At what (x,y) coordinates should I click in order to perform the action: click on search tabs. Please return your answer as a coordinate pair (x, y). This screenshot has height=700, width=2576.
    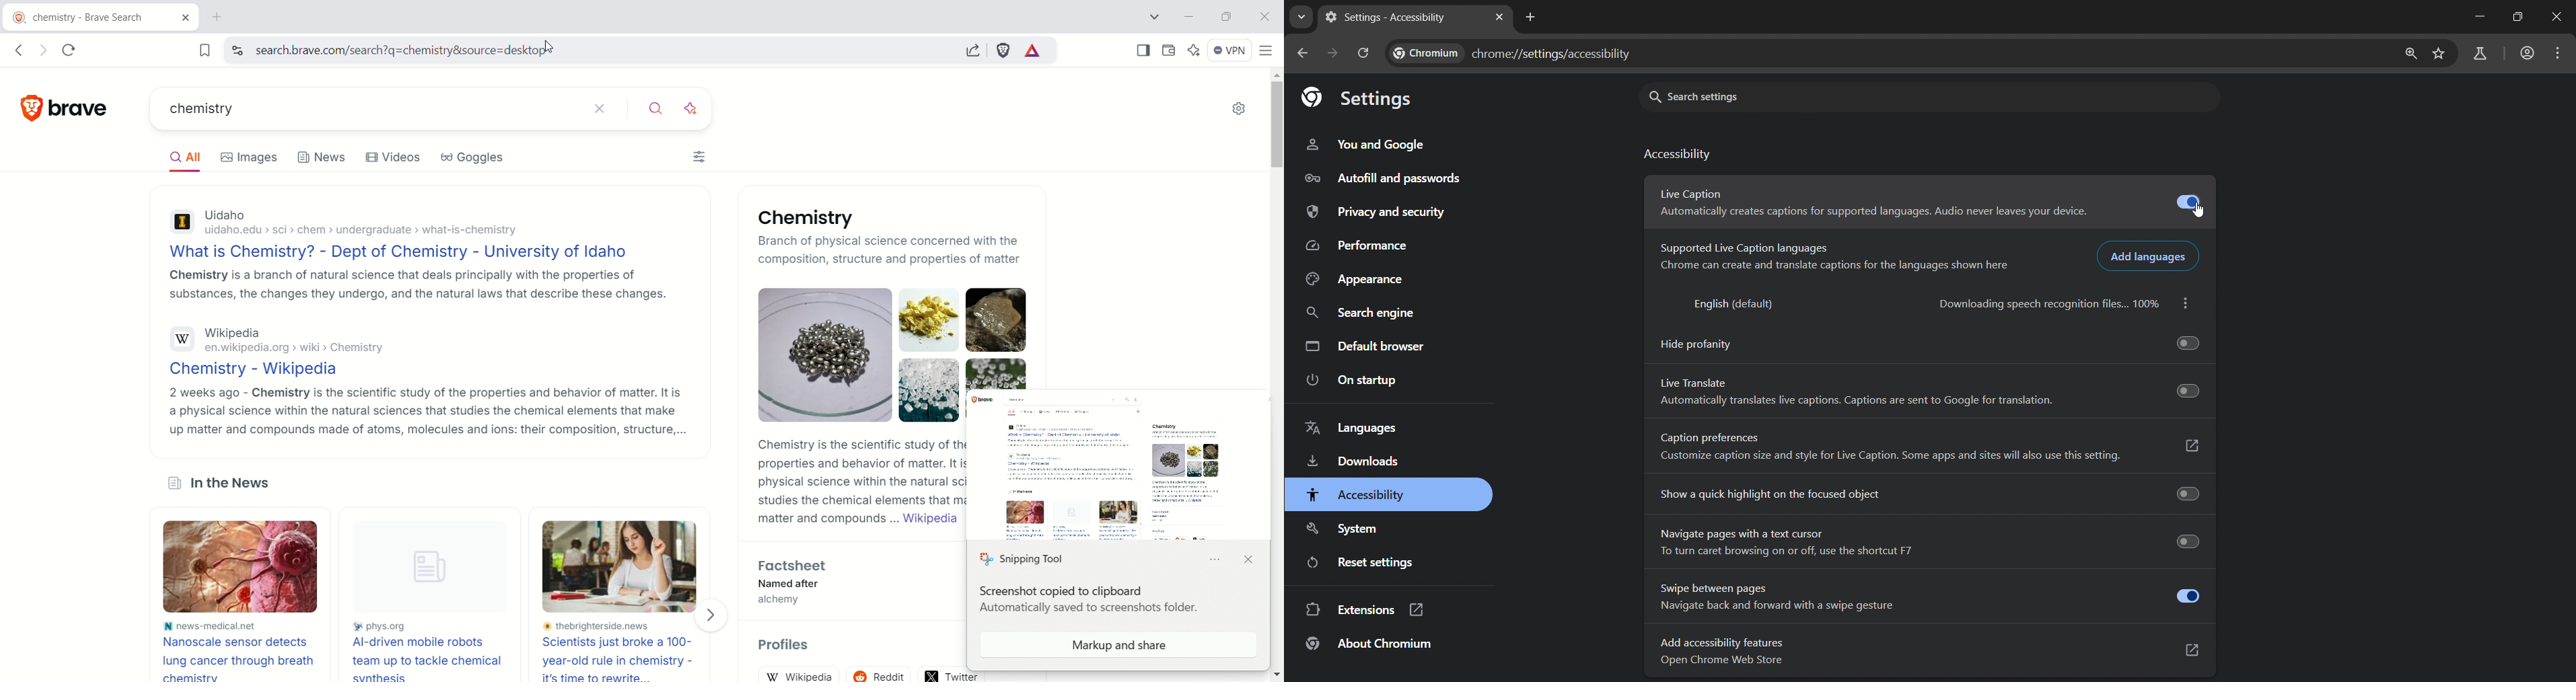
    Looking at the image, I should click on (1301, 18).